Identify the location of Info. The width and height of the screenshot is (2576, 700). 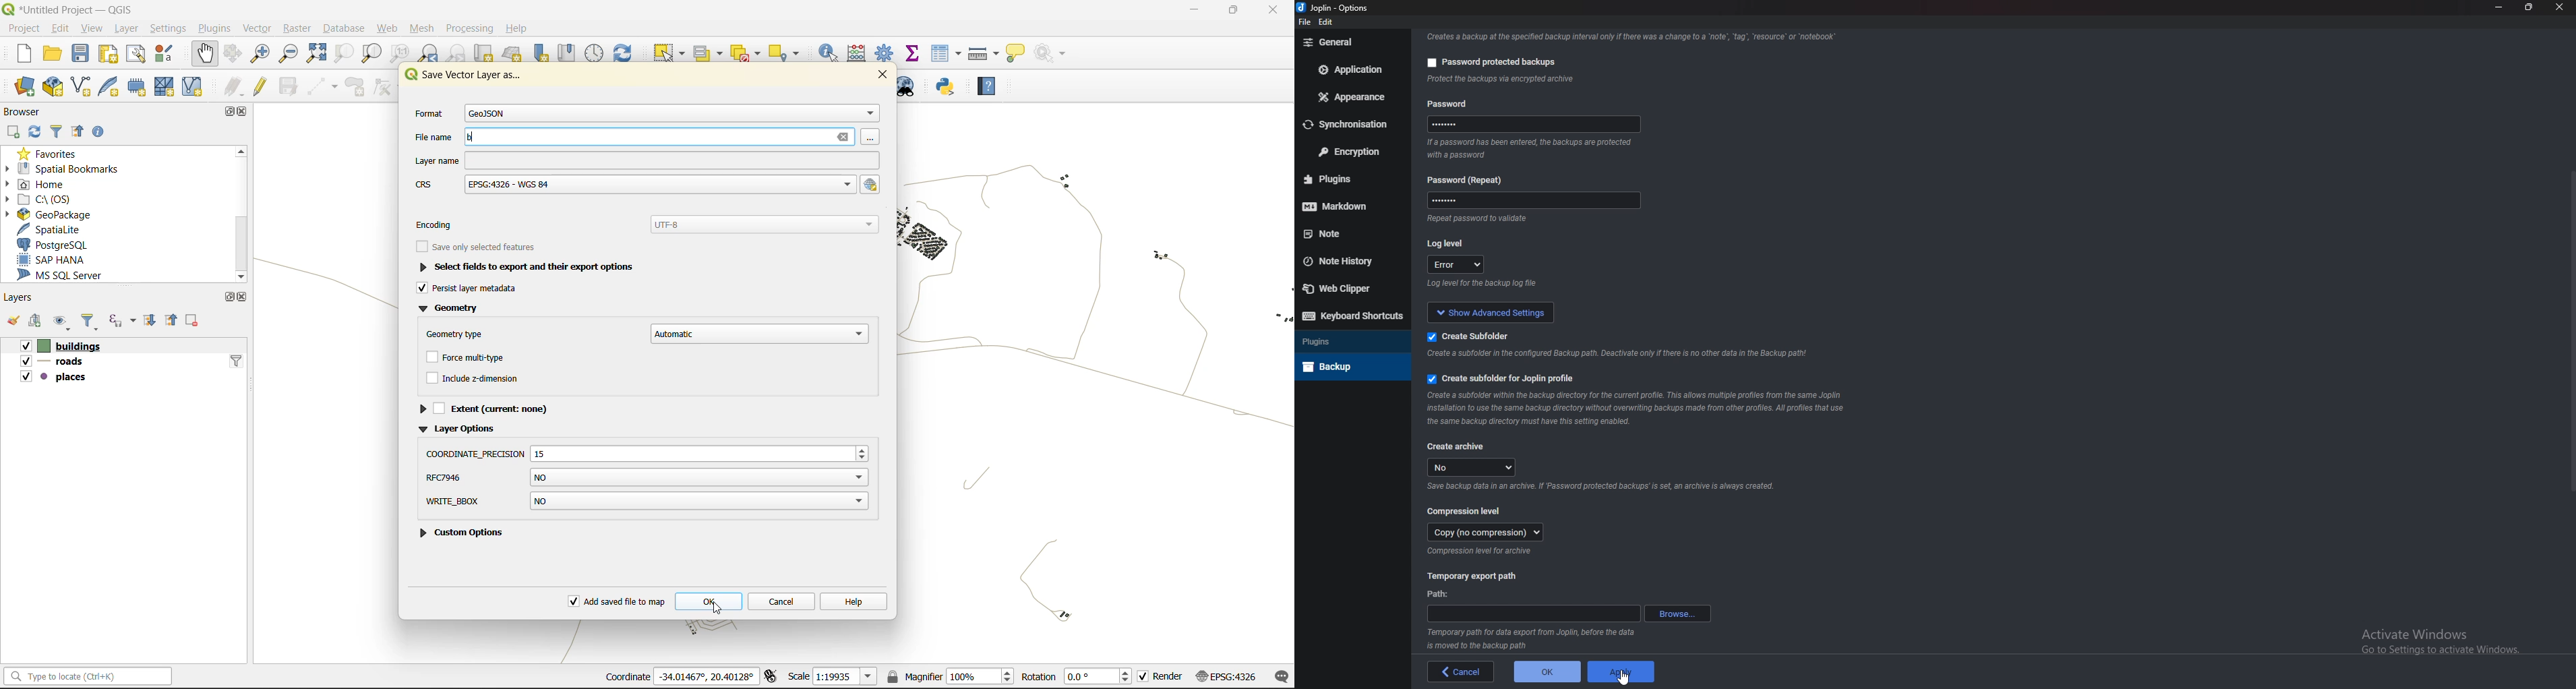
(1481, 552).